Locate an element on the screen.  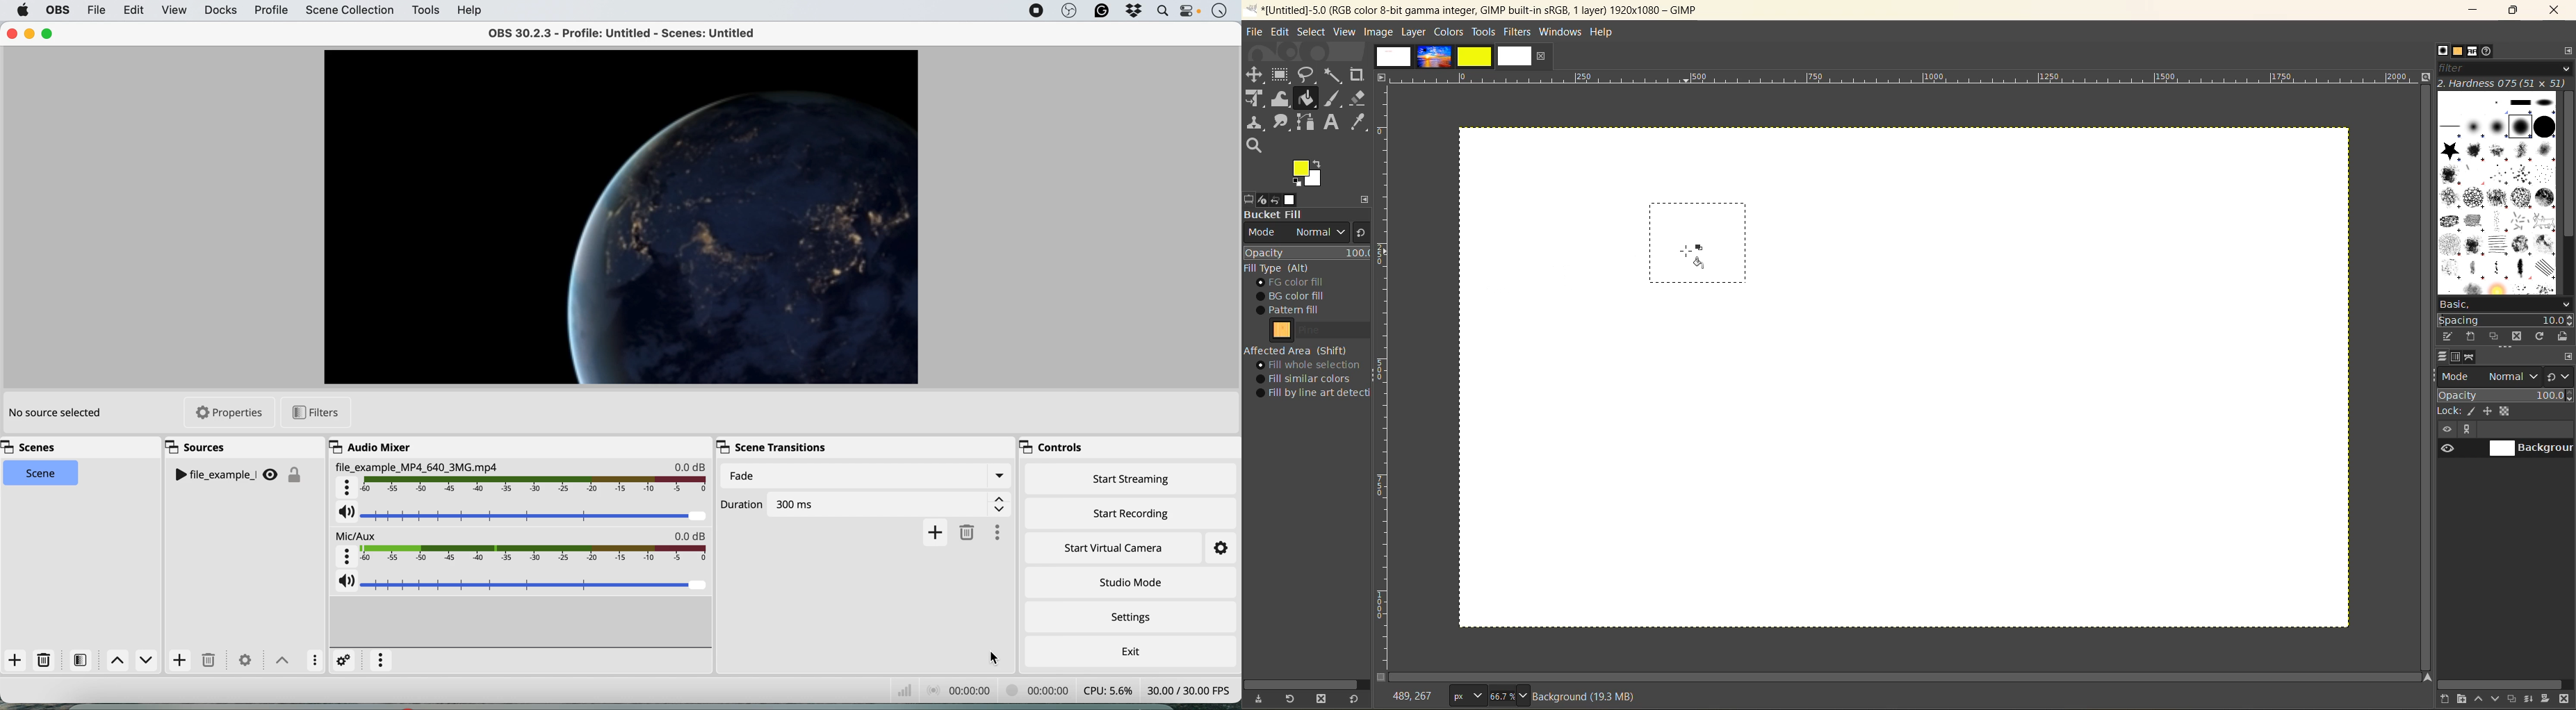
current source is located at coordinates (618, 215).